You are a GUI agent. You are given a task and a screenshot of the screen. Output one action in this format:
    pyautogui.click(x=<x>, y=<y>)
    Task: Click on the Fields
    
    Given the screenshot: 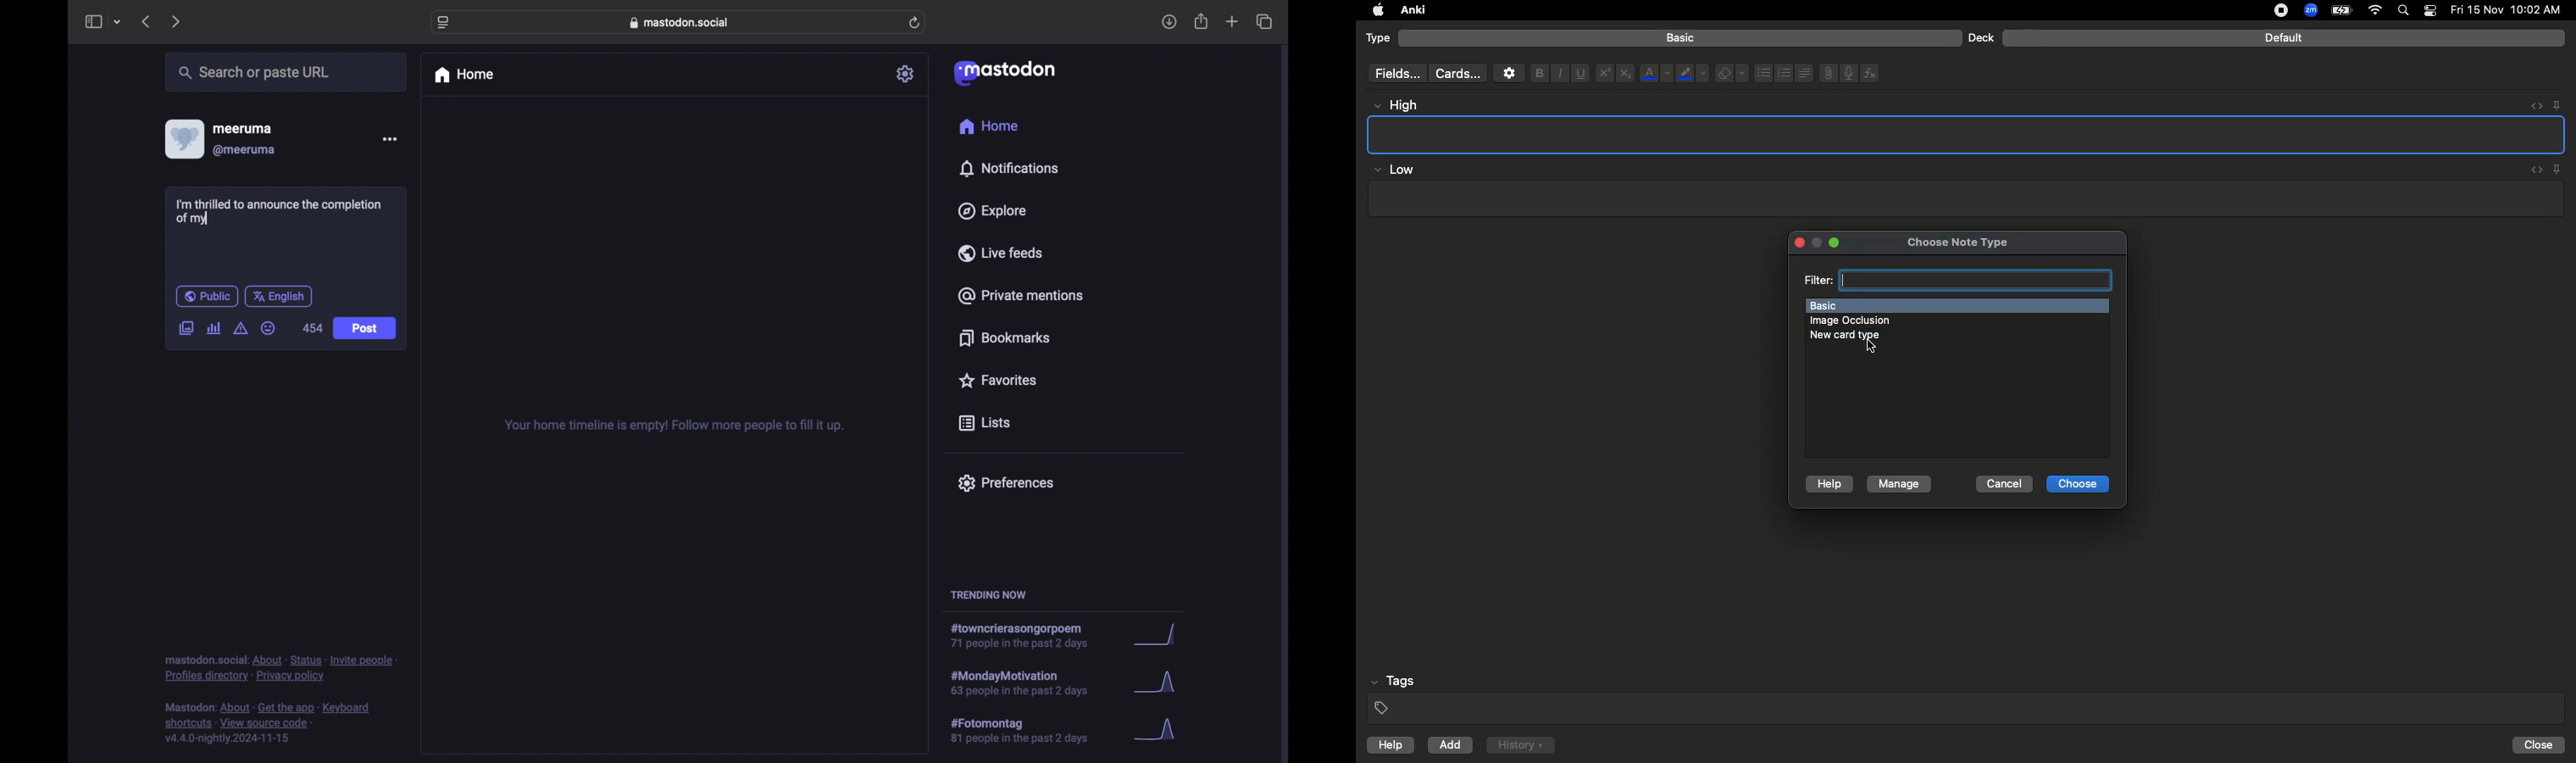 What is the action you would take?
    pyautogui.click(x=1394, y=73)
    